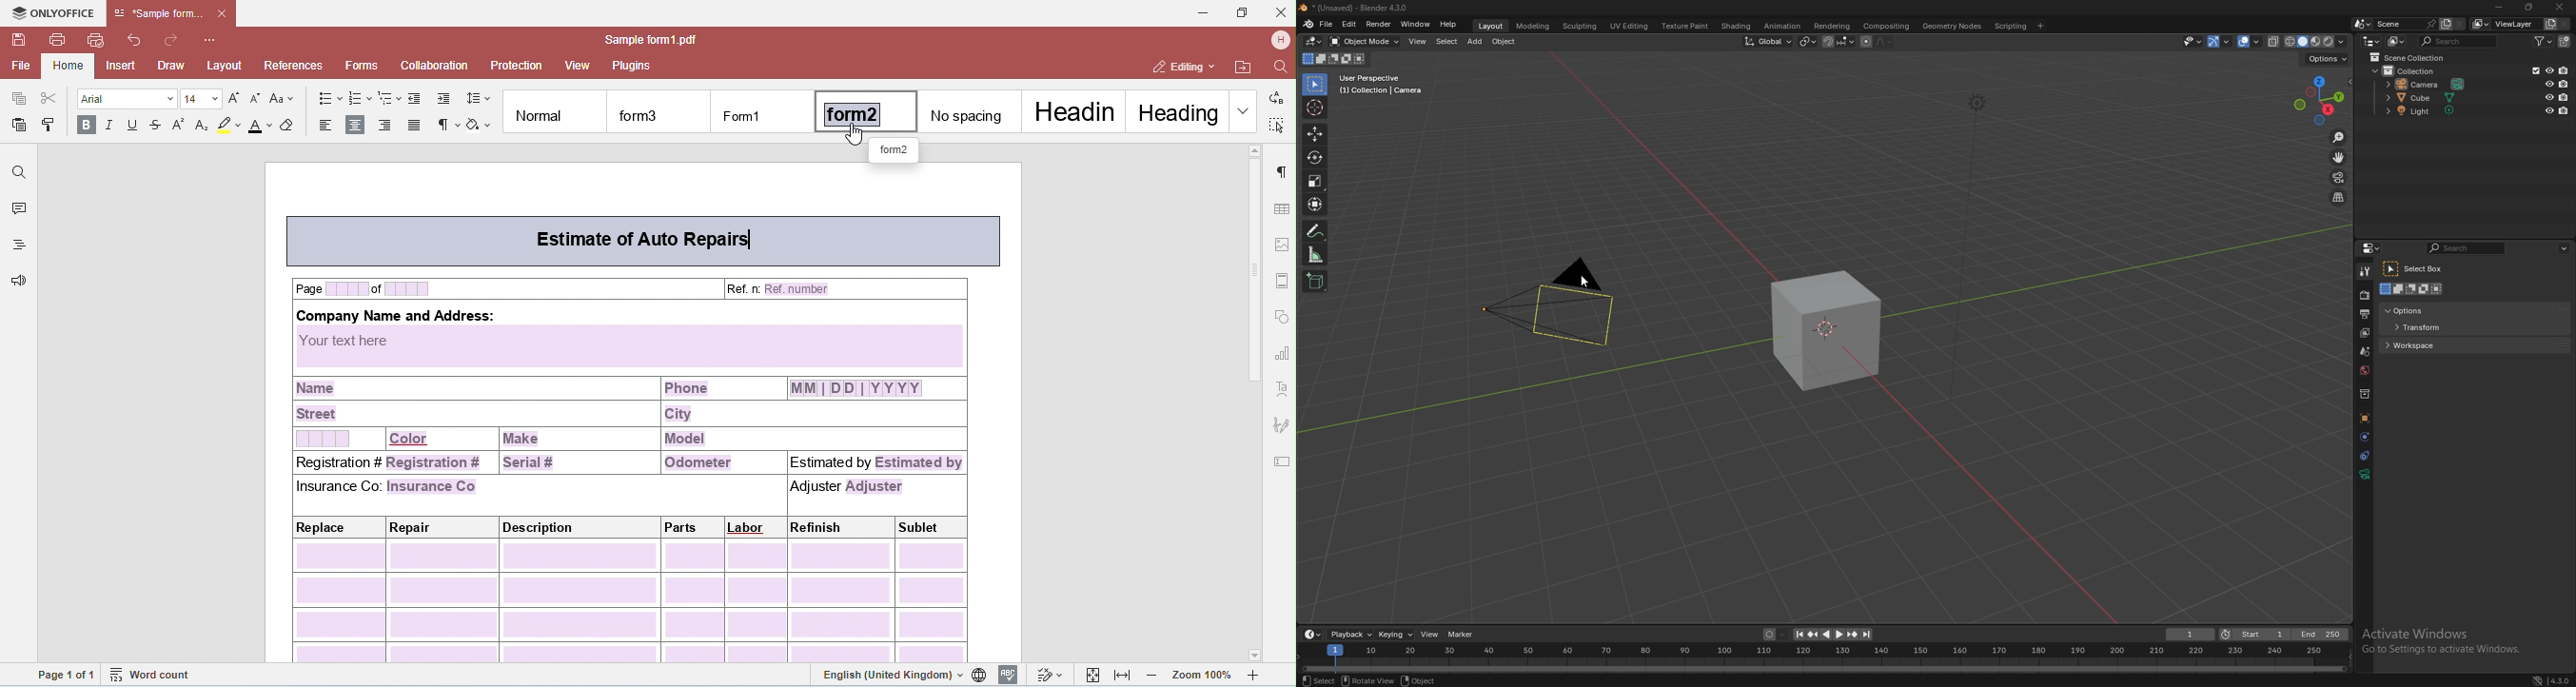 This screenshot has height=700, width=2576. I want to click on view, so click(1429, 634).